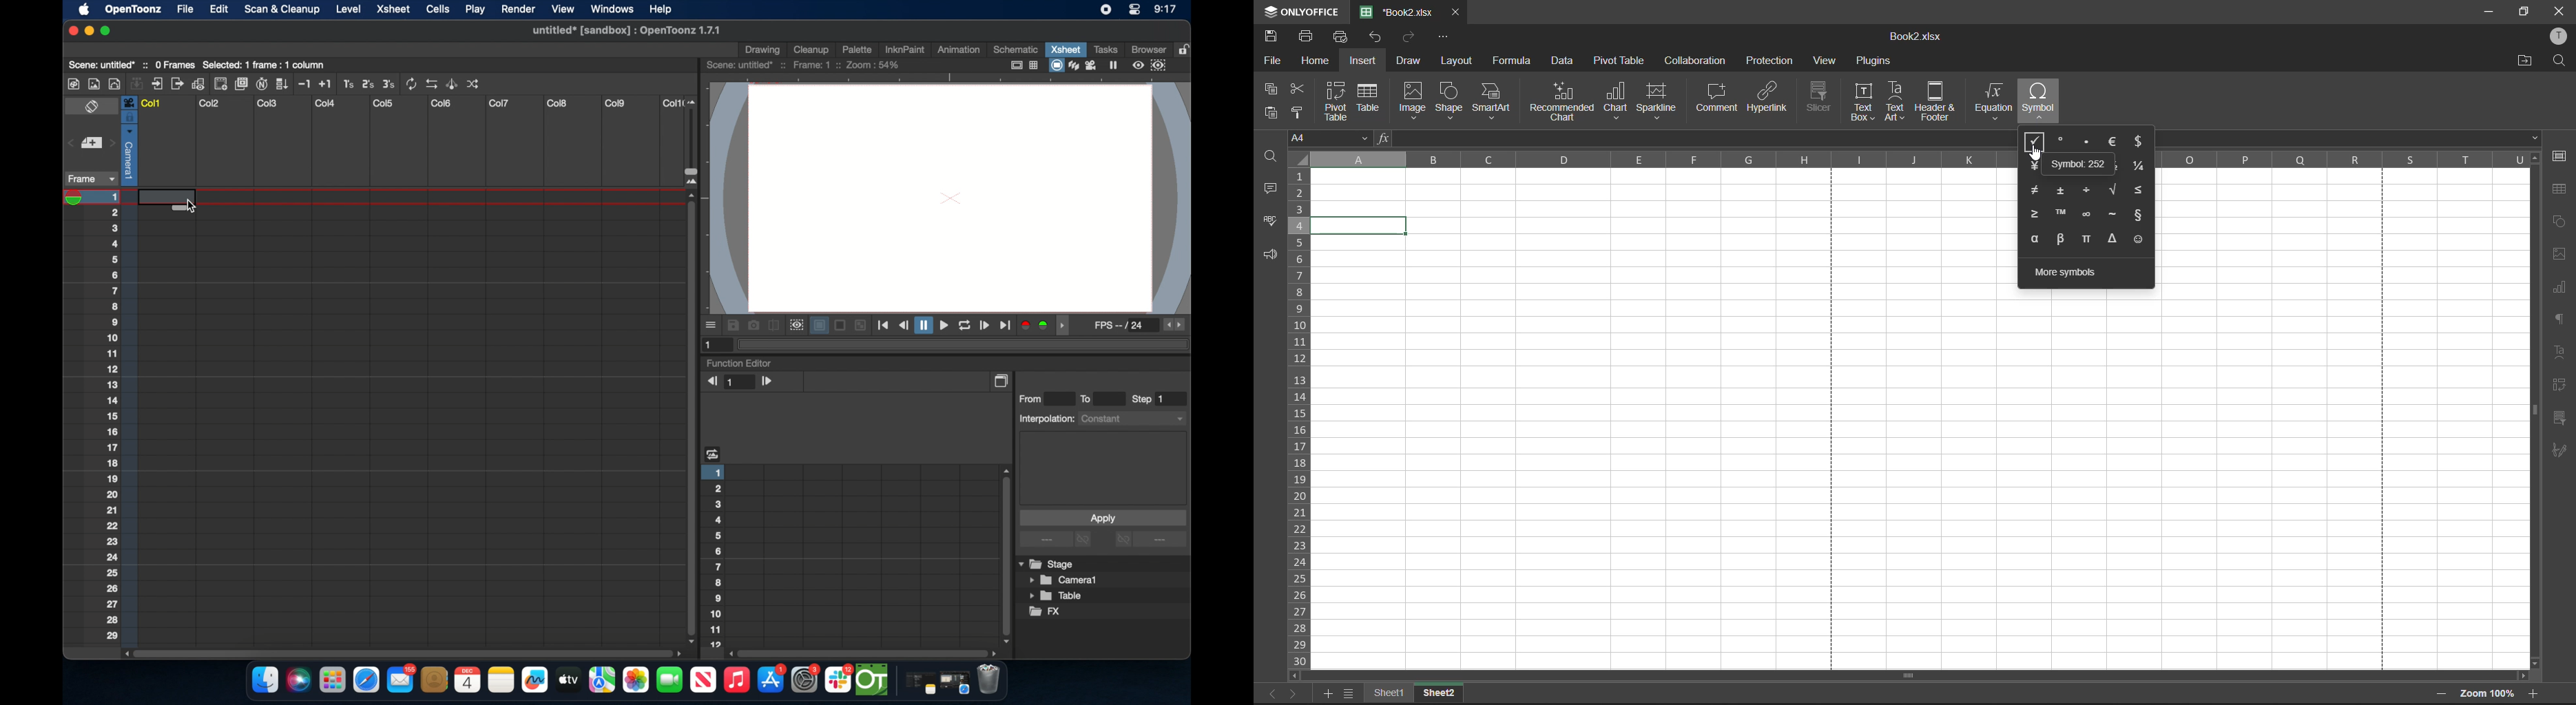 This screenshot has height=728, width=2576. Describe the element at coordinates (1458, 63) in the screenshot. I see `layout` at that location.